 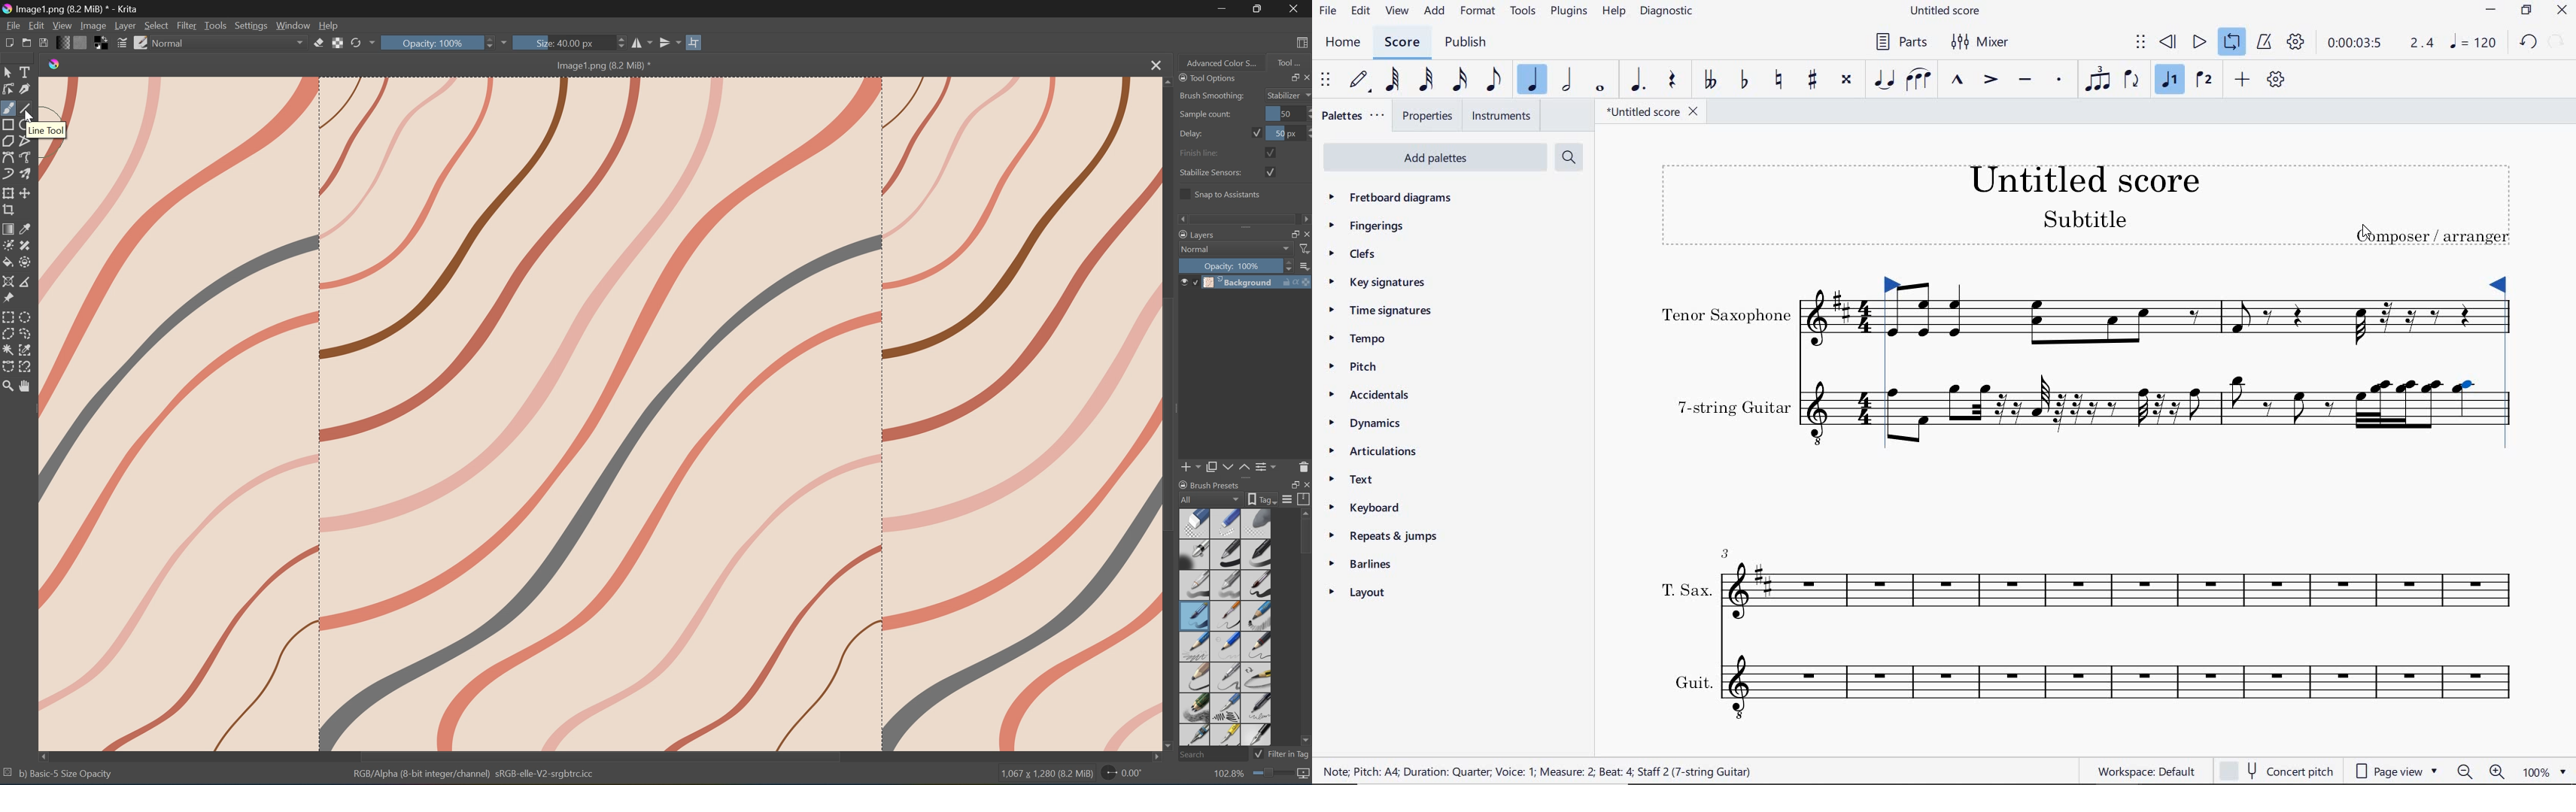 What do you see at coordinates (2474, 43) in the screenshot?
I see `NOTE` at bounding box center [2474, 43].